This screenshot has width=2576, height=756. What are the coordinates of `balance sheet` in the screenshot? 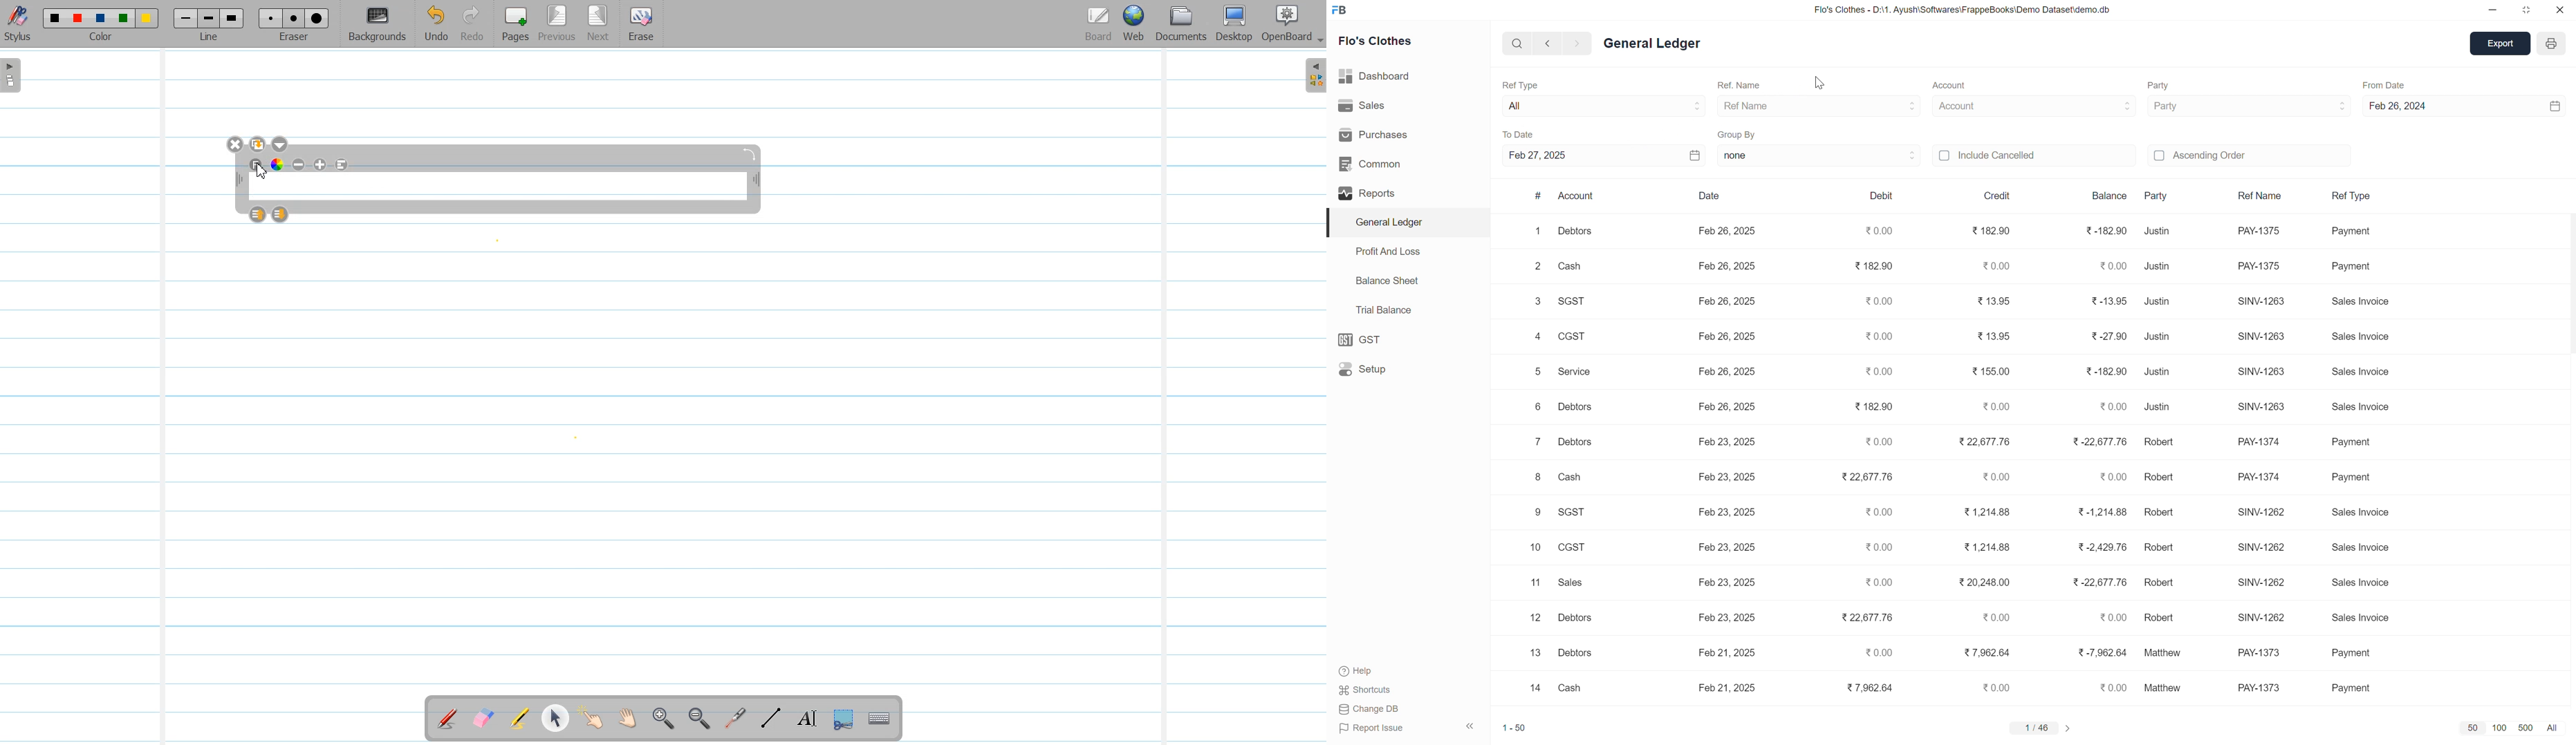 It's located at (1389, 283).